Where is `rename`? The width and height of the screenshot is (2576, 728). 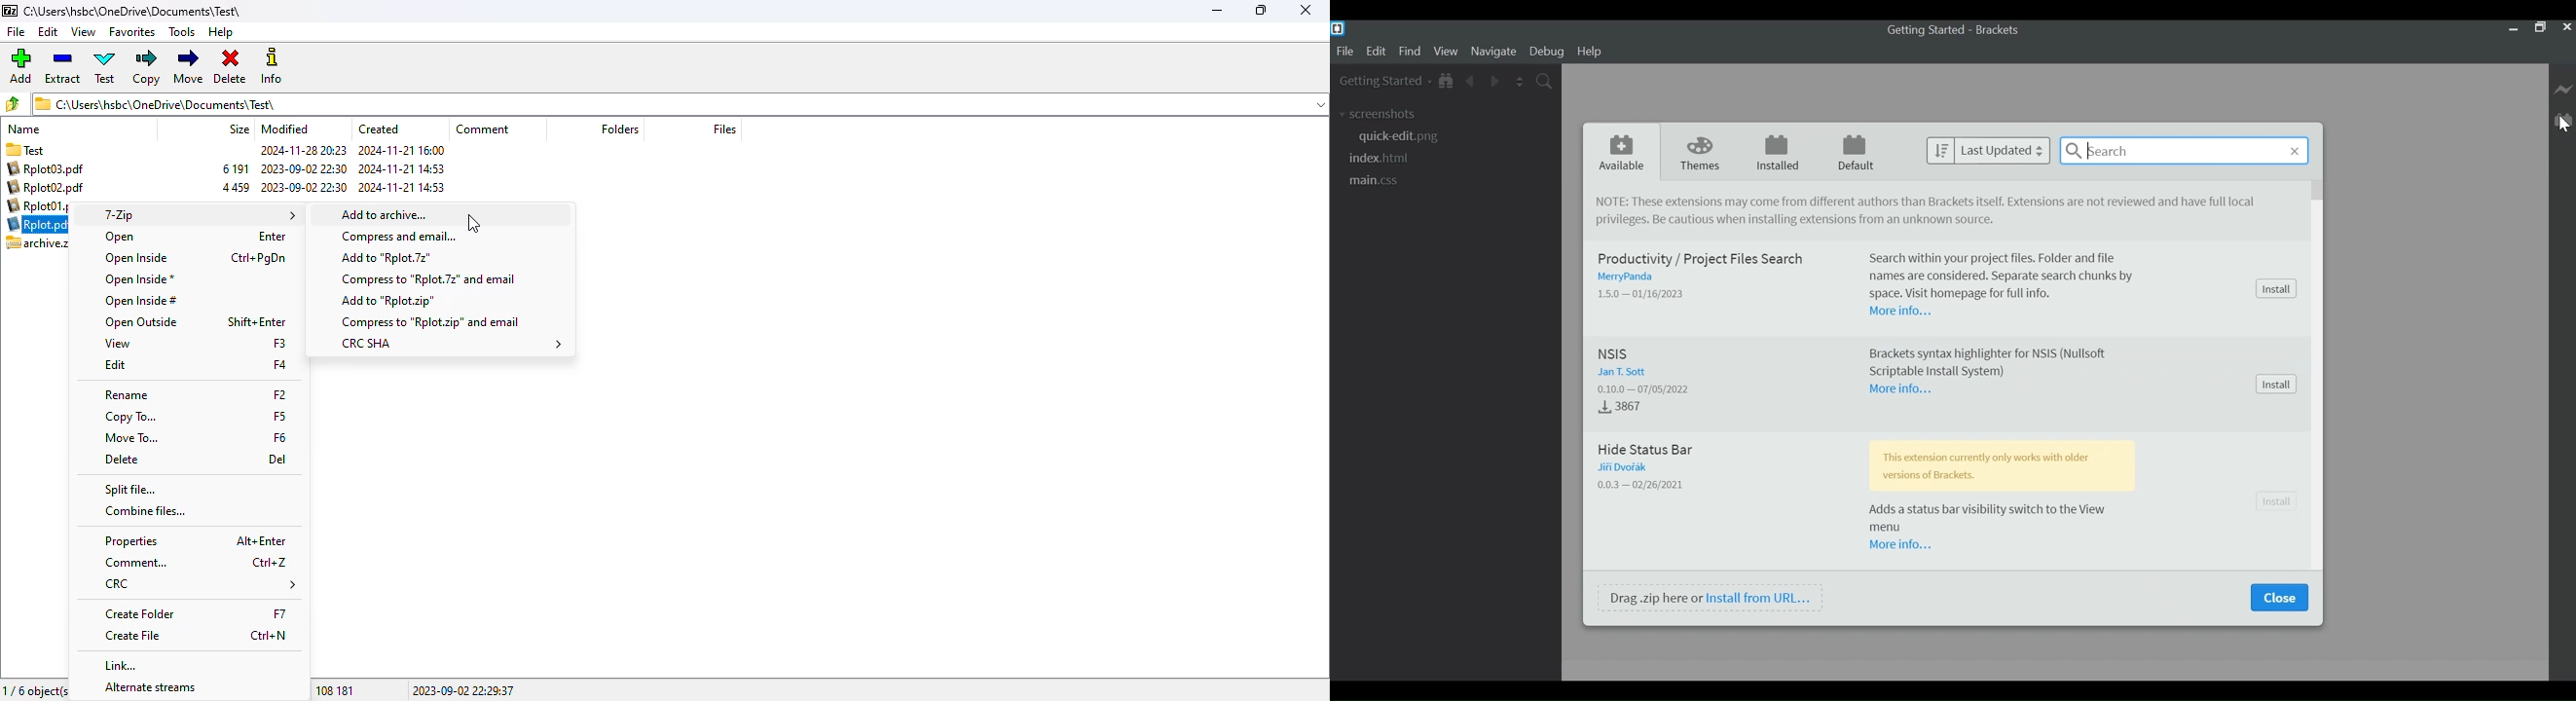 rename is located at coordinates (128, 394).